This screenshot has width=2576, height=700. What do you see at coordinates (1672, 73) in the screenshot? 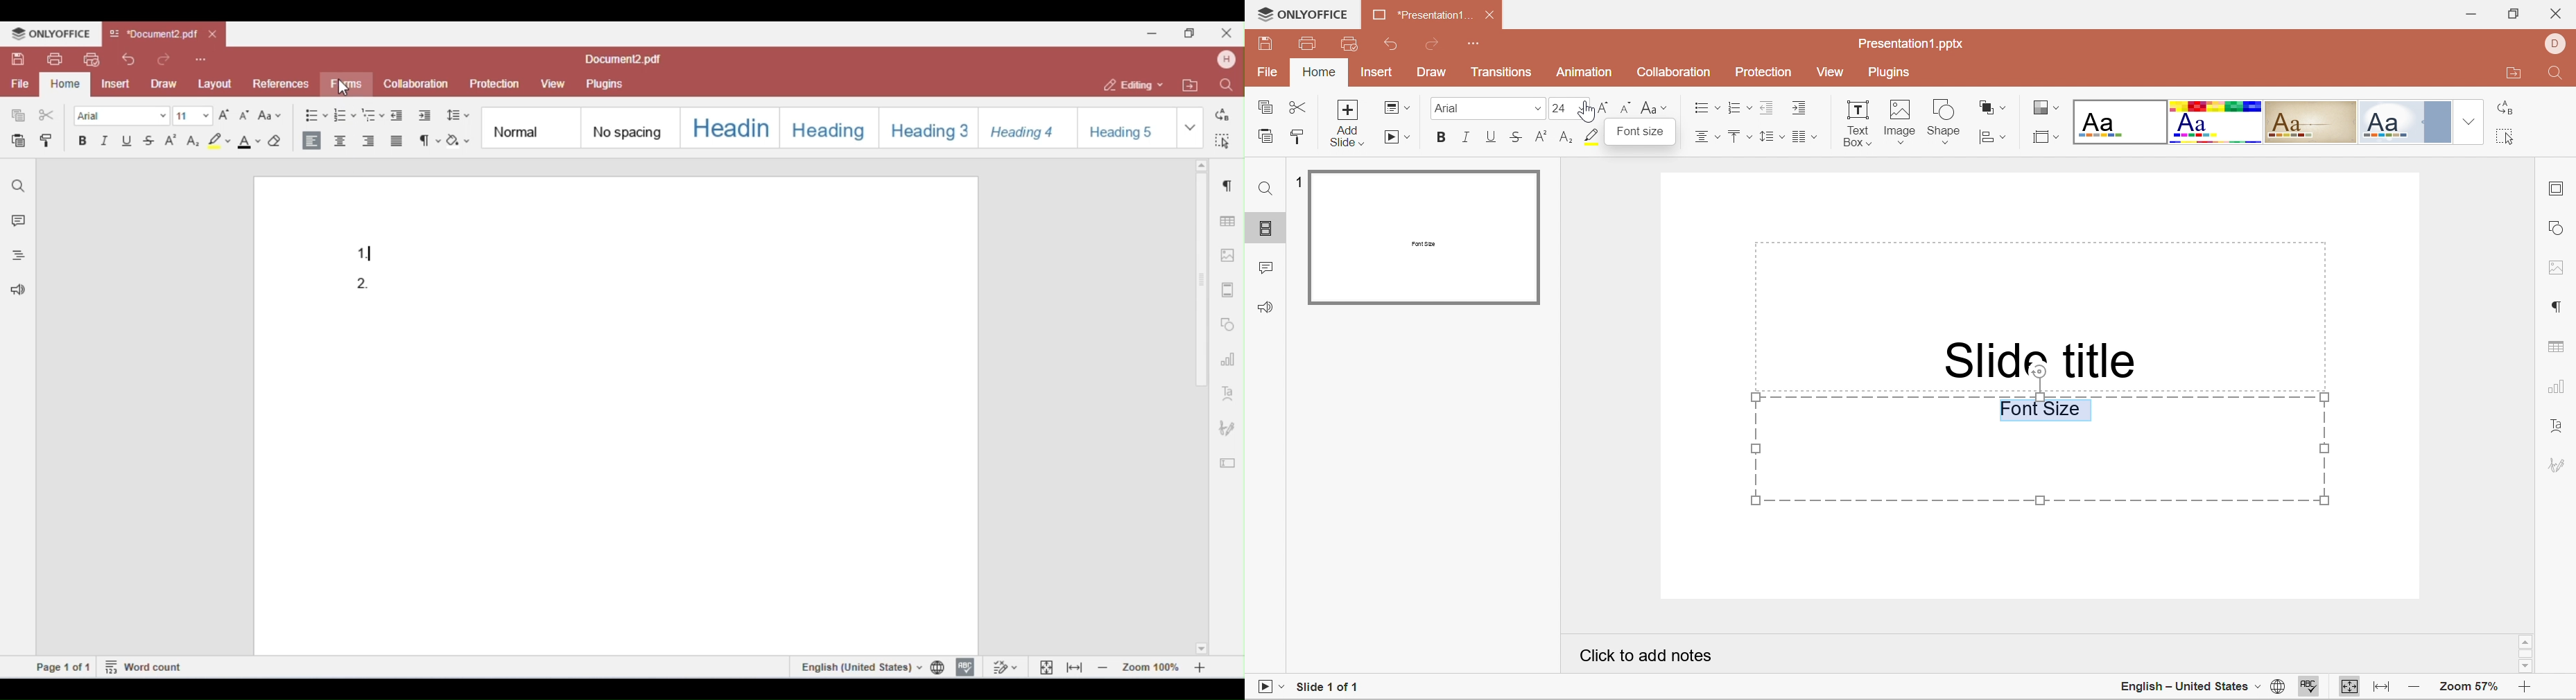
I see `Collaboration` at bounding box center [1672, 73].